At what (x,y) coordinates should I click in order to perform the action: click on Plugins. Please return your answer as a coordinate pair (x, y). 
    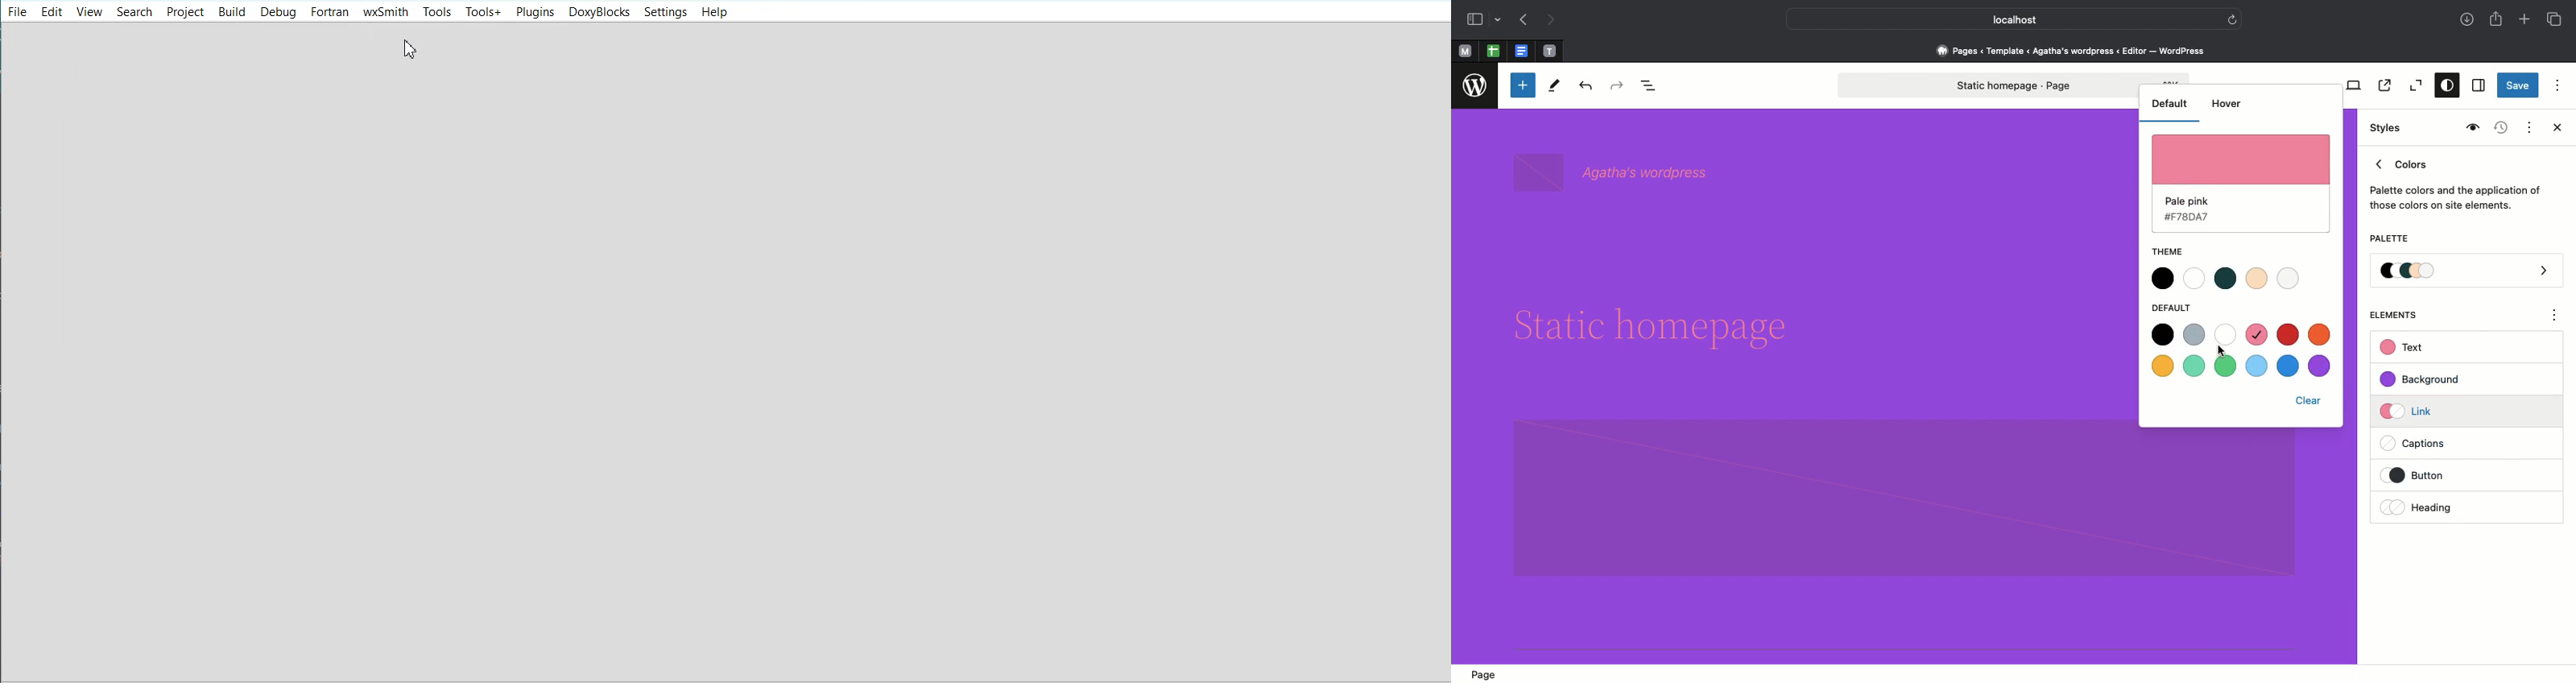
    Looking at the image, I should click on (535, 12).